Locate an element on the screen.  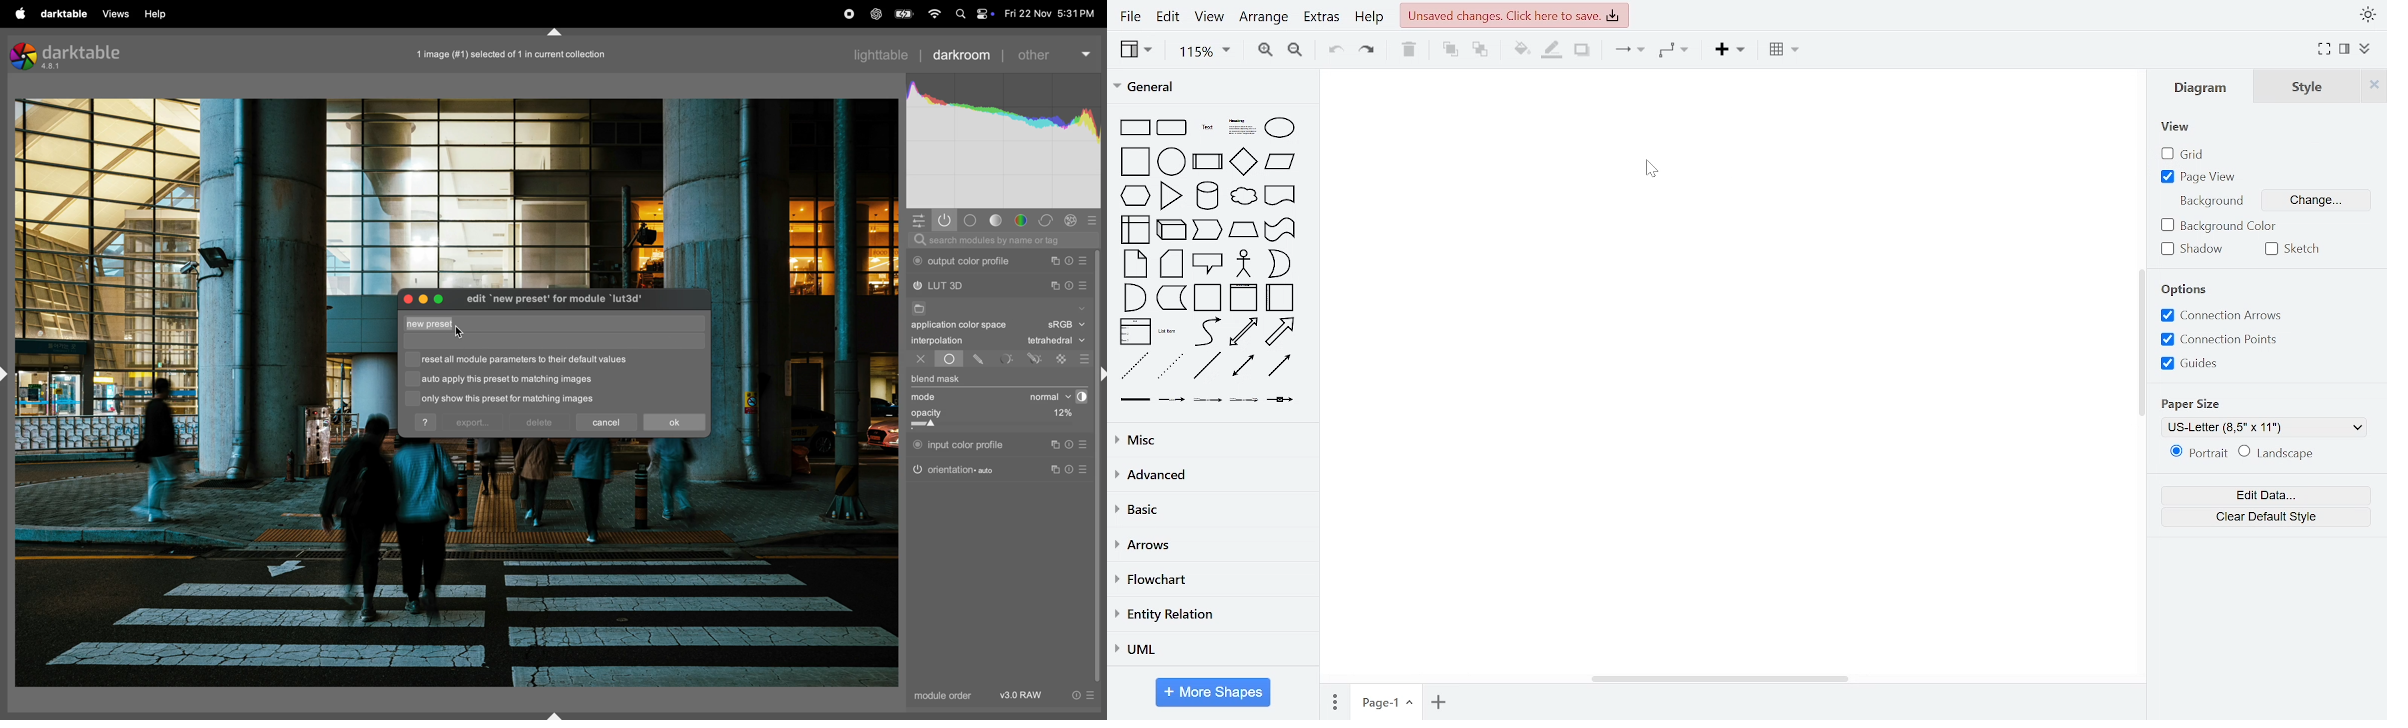
paper size is located at coordinates (2194, 405).